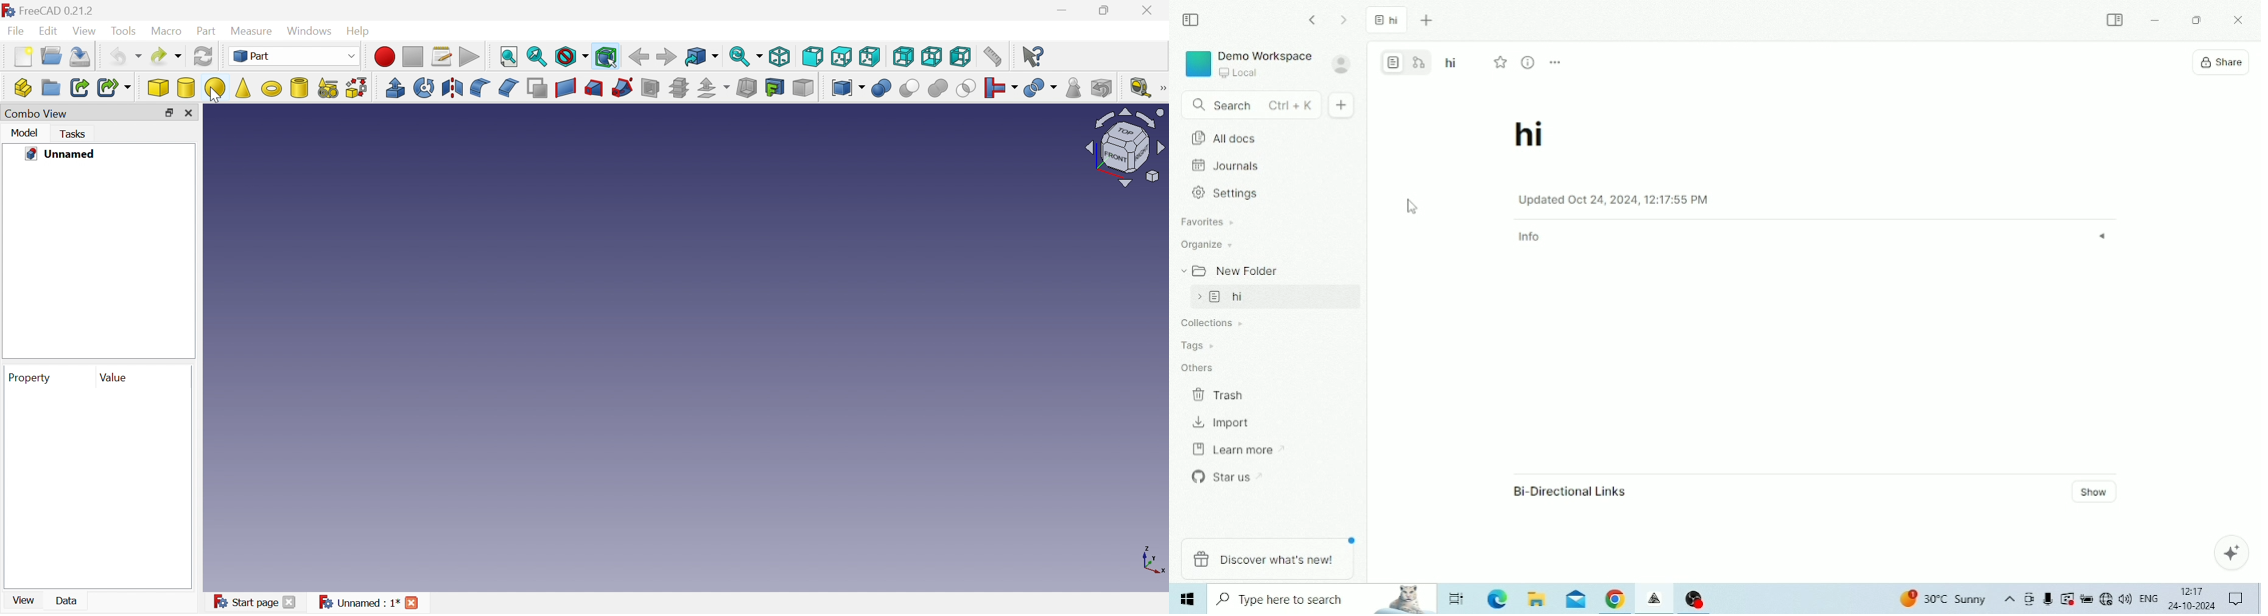 The image size is (2268, 616). I want to click on Section, so click(650, 88).